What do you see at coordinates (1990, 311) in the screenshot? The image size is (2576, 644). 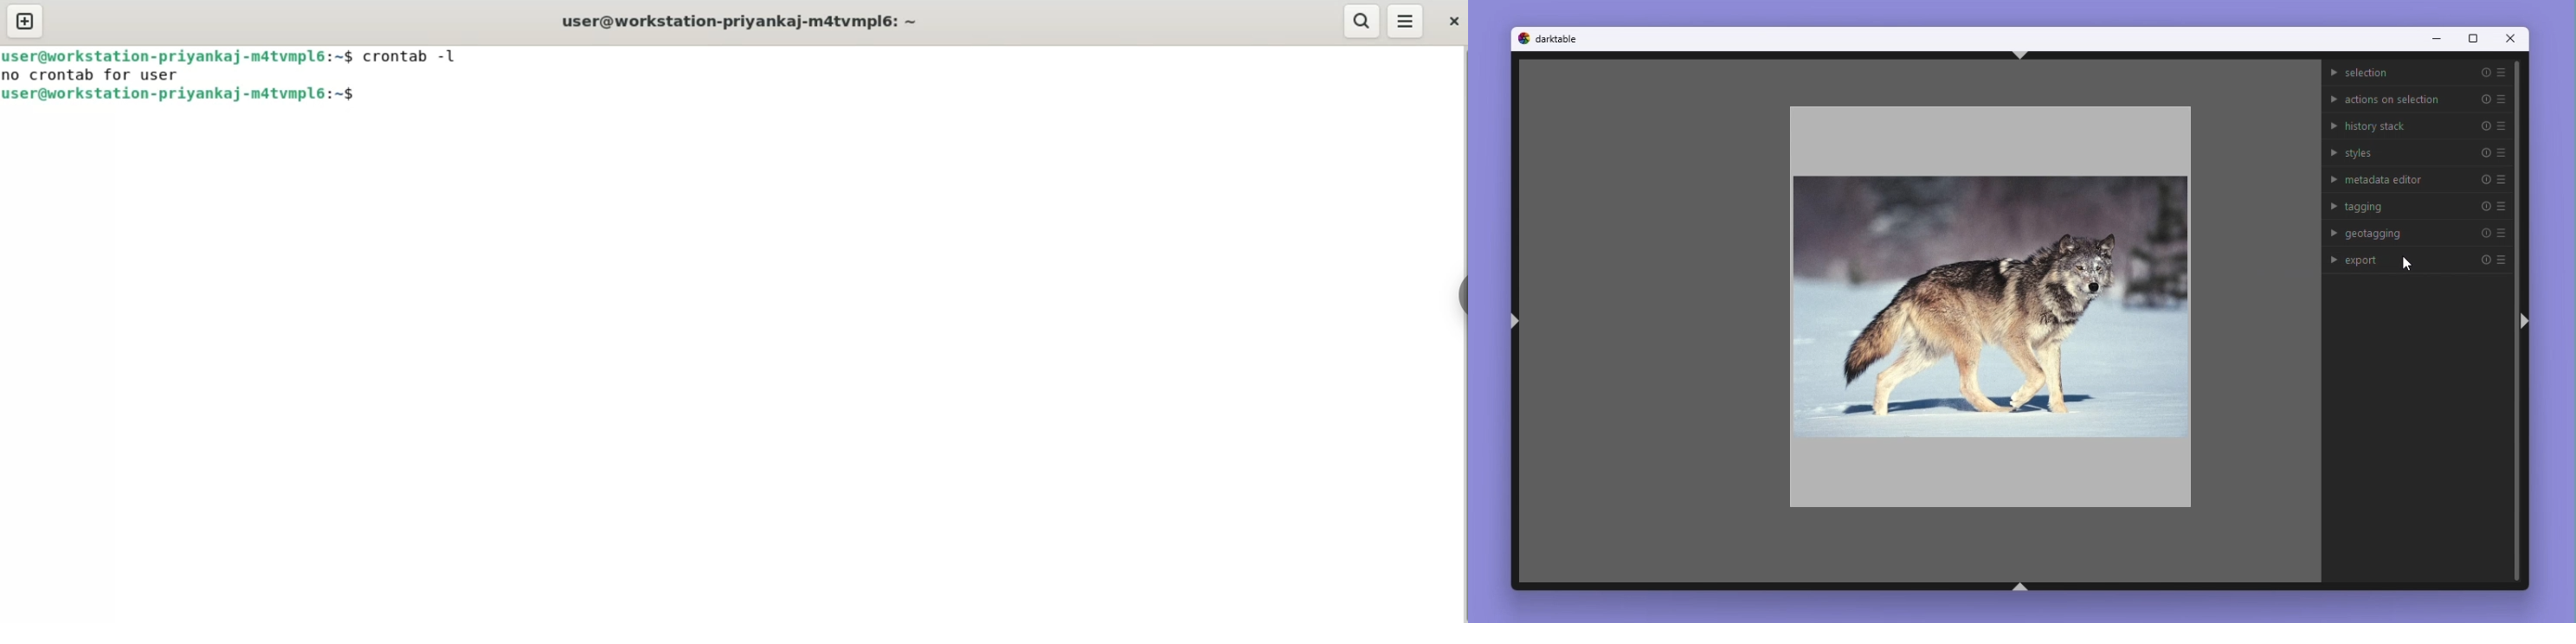 I see `Image` at bounding box center [1990, 311].